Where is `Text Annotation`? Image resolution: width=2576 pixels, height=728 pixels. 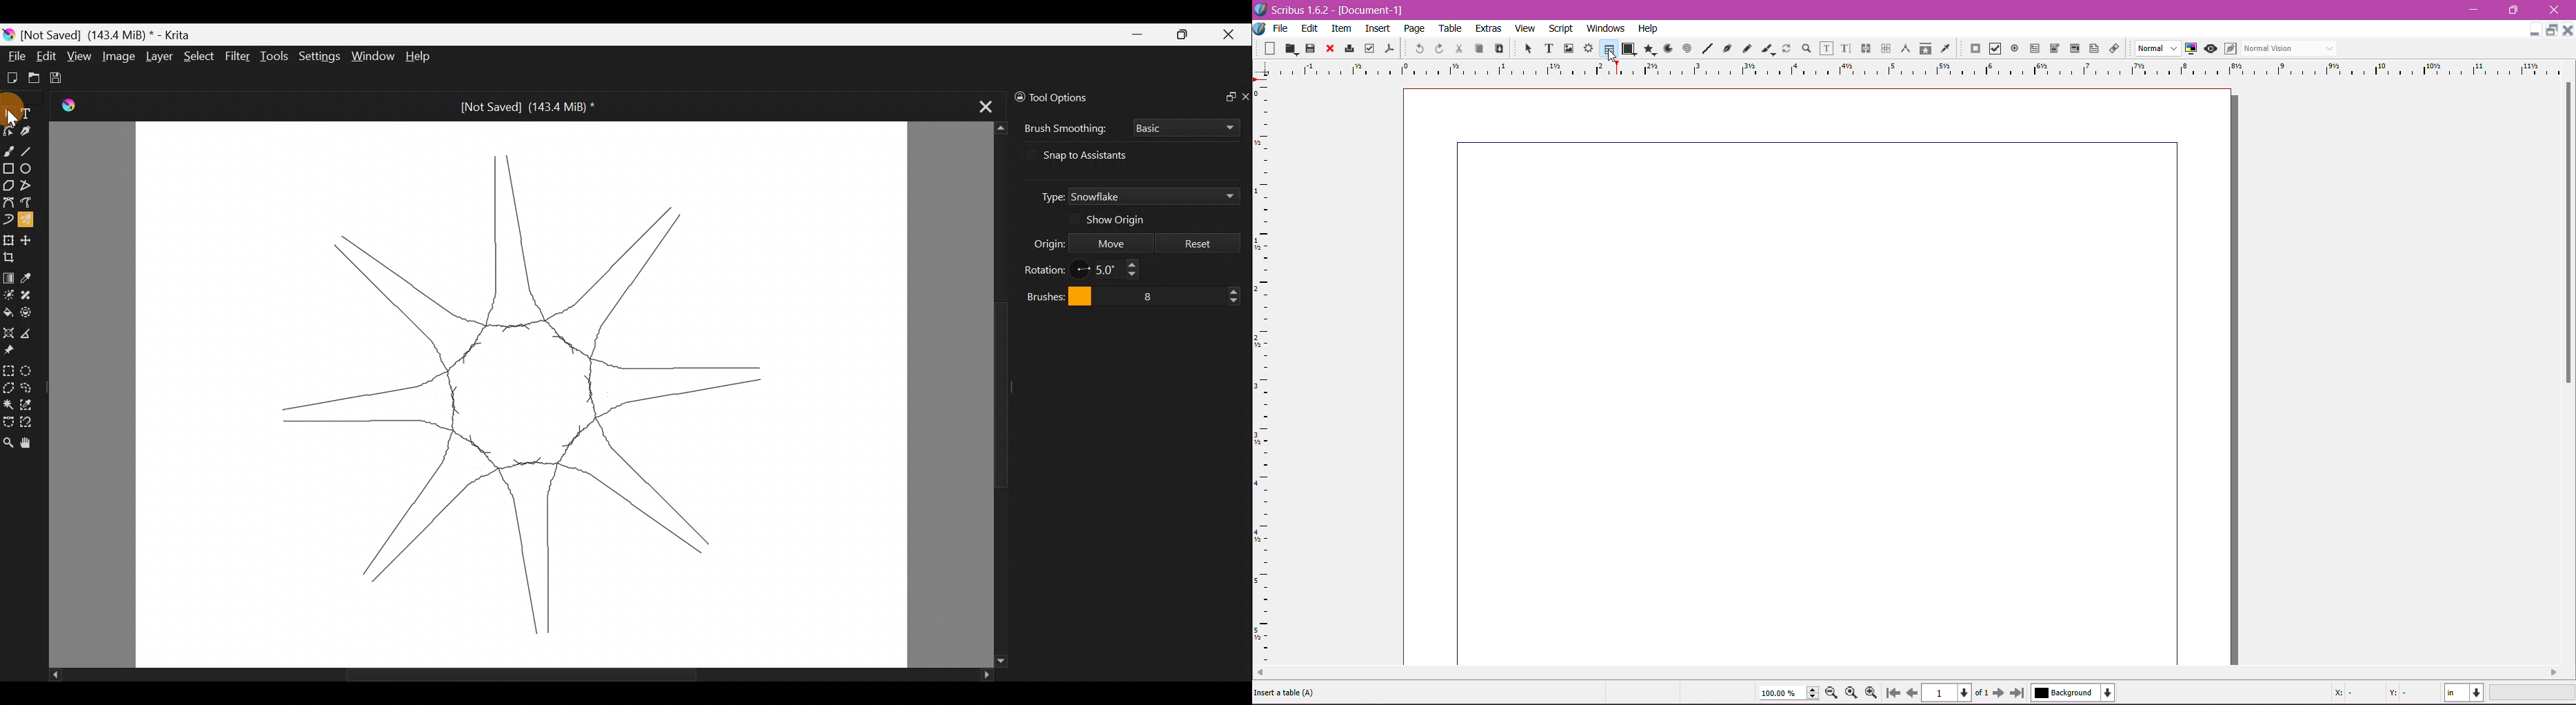
Text Annotation is located at coordinates (2092, 46).